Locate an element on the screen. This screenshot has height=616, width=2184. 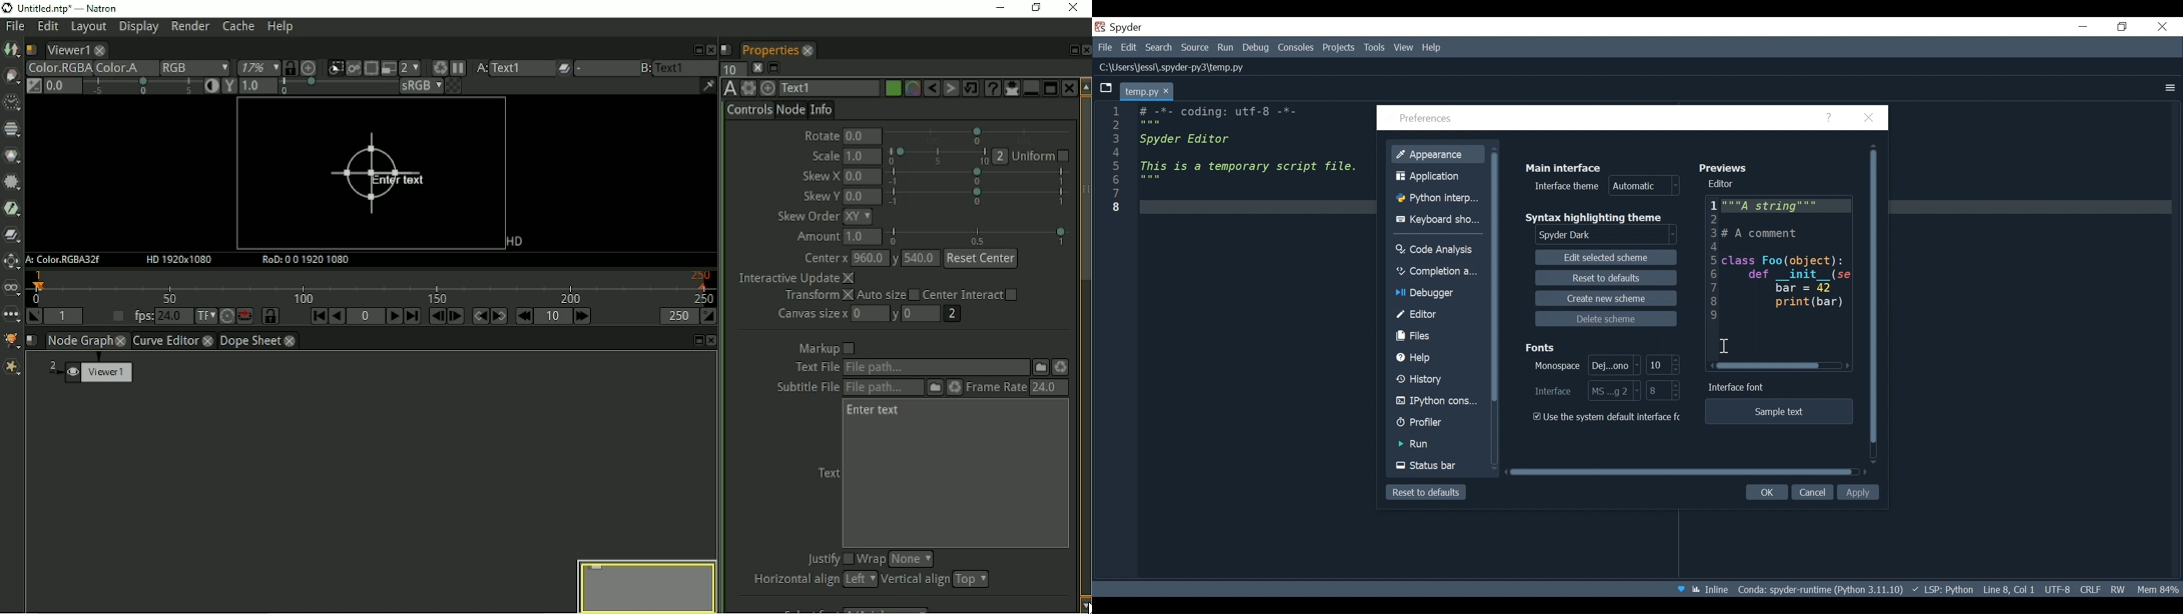
Help is located at coordinates (1439, 358).